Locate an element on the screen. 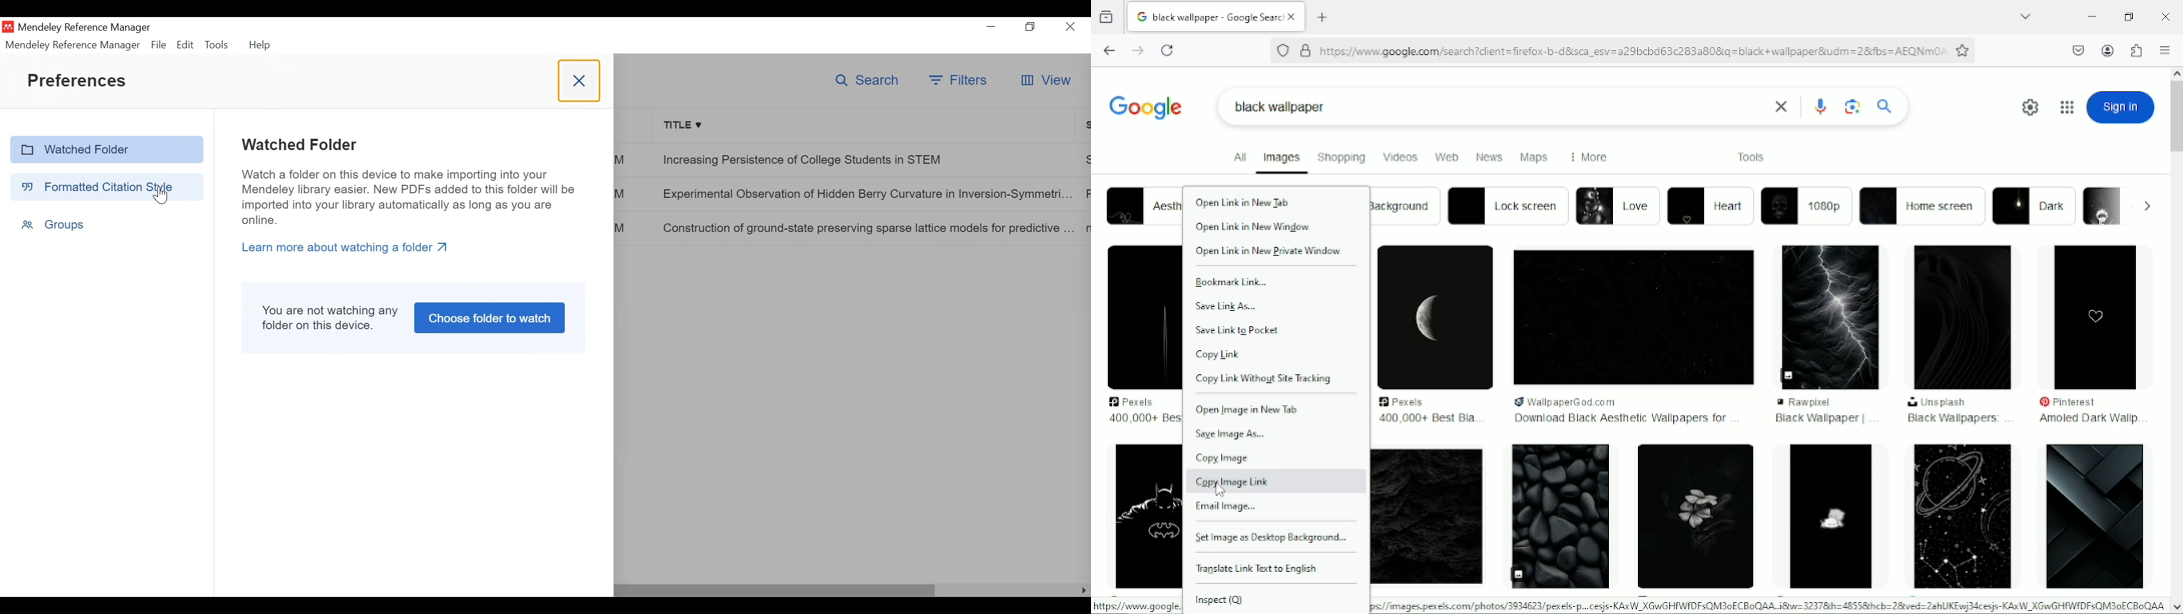  1080p is located at coordinates (1806, 206).